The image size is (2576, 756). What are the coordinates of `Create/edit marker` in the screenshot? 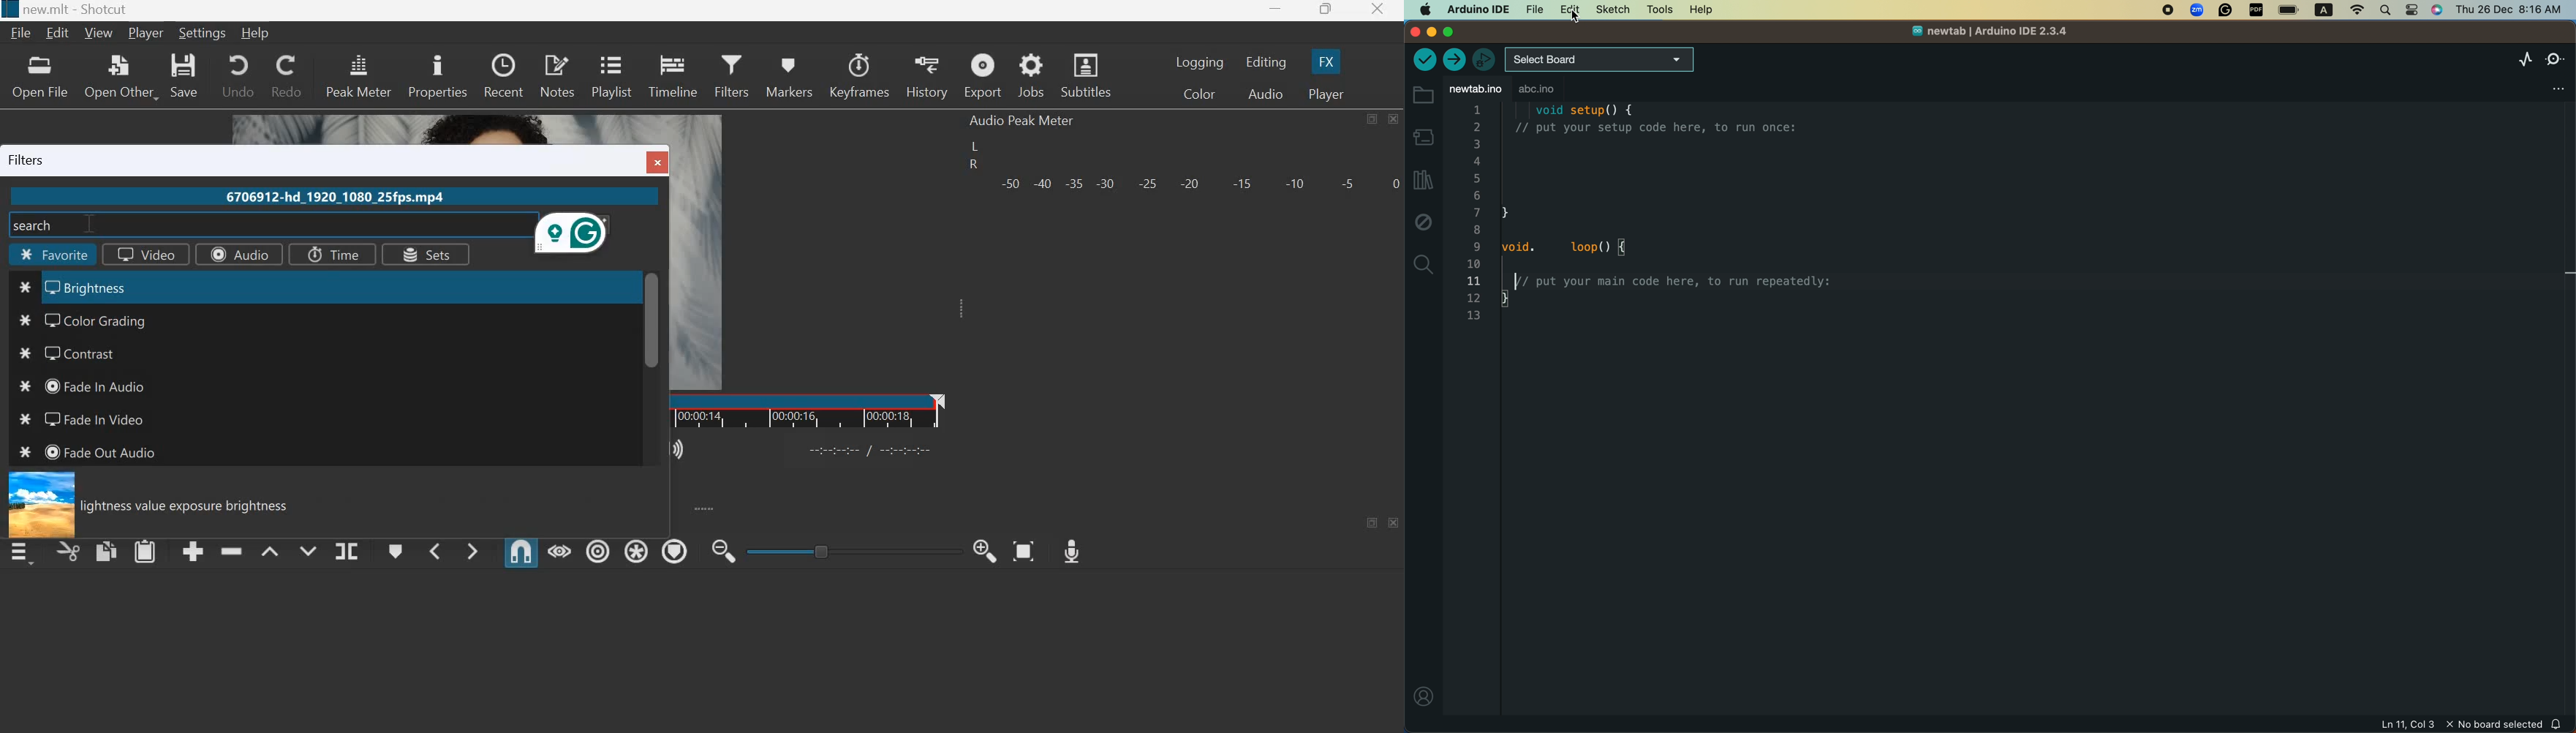 It's located at (396, 552).